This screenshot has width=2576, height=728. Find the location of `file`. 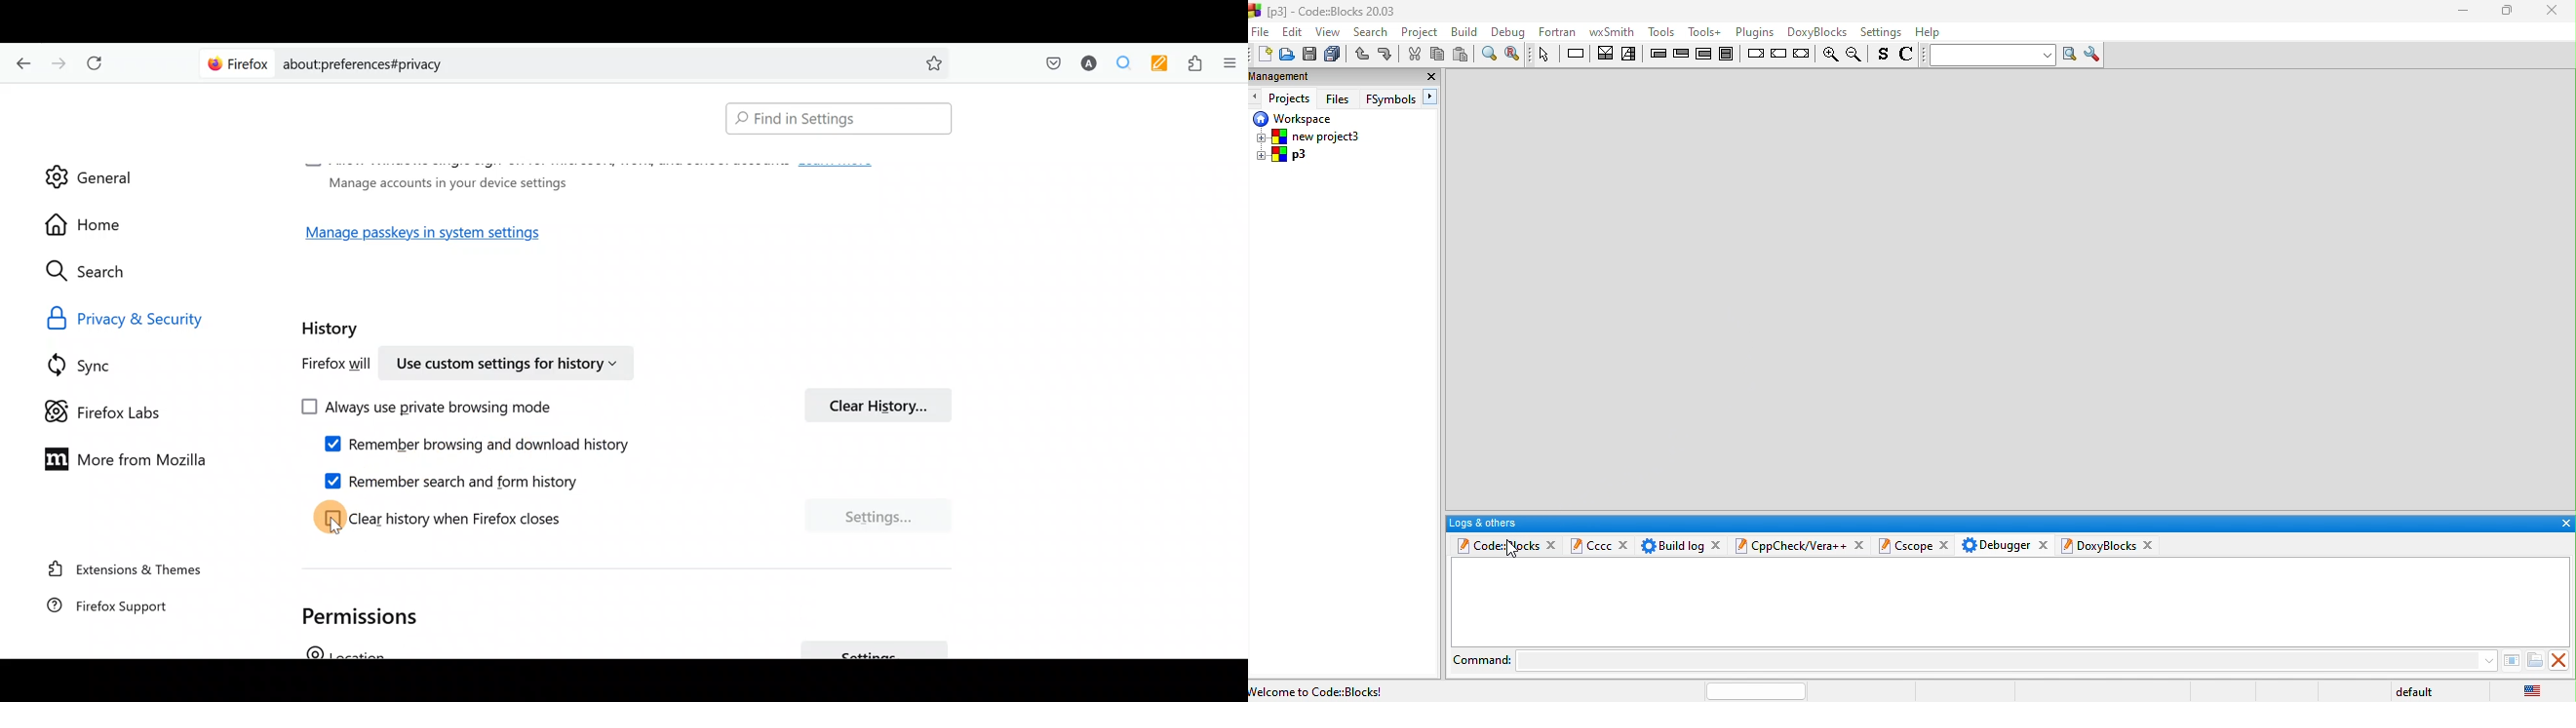

file is located at coordinates (1262, 31).